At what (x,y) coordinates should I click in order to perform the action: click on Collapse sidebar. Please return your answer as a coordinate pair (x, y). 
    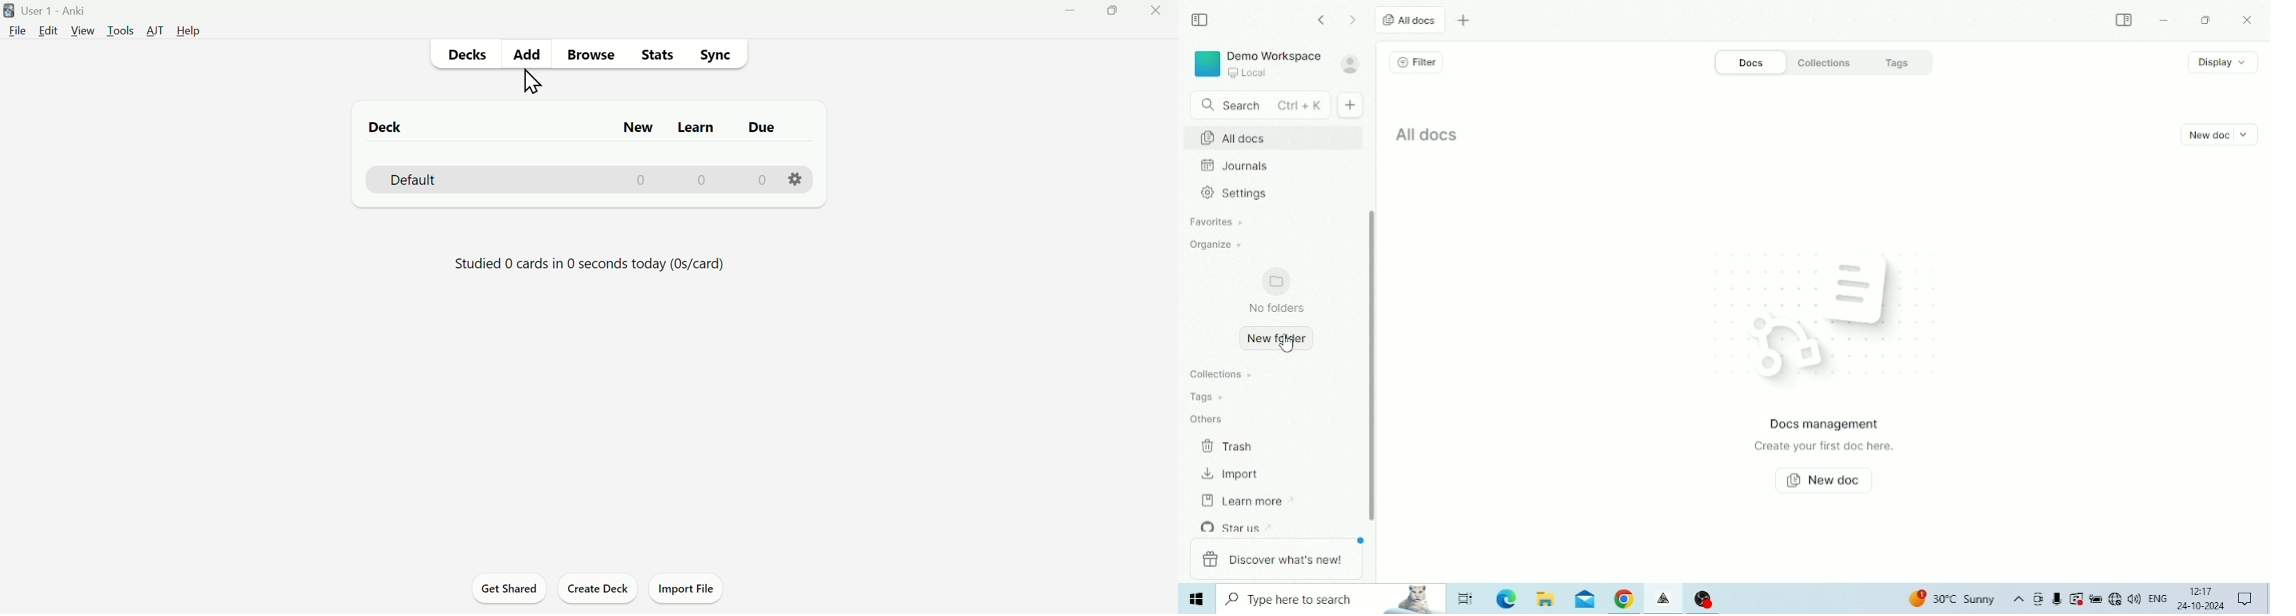
    Looking at the image, I should click on (1201, 20).